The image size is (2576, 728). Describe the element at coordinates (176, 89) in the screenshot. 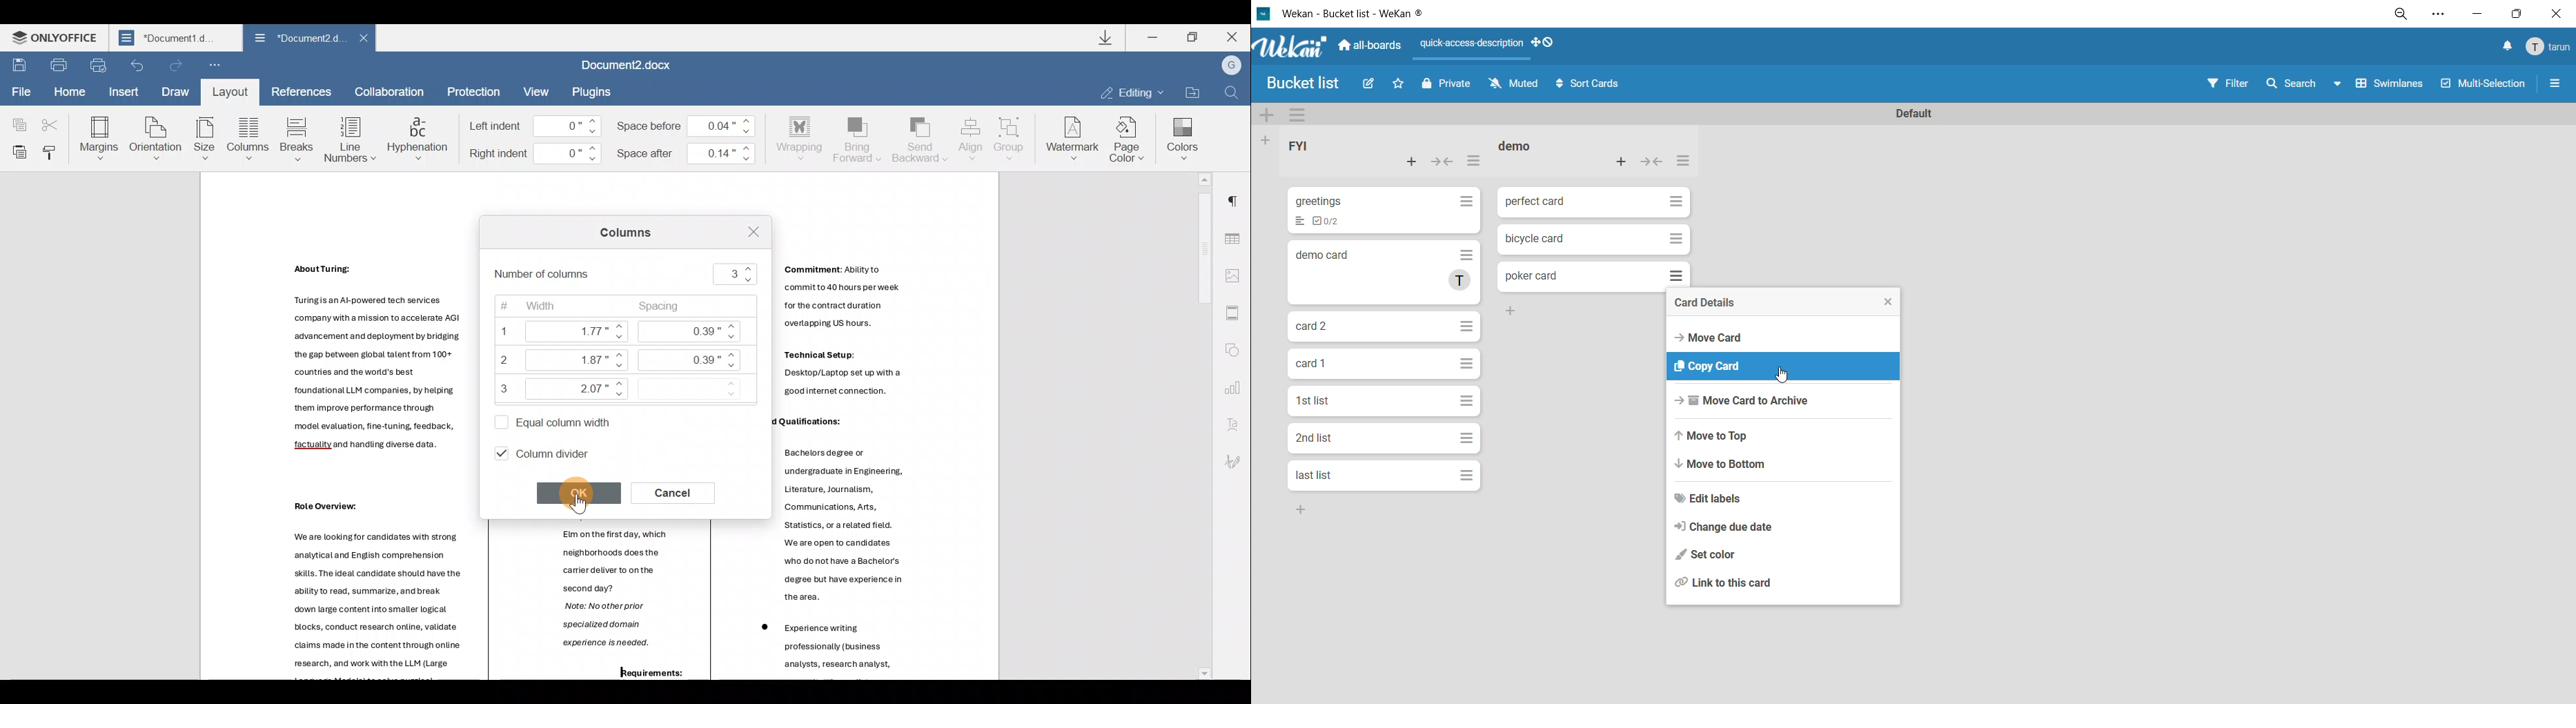

I see `Draw` at that location.